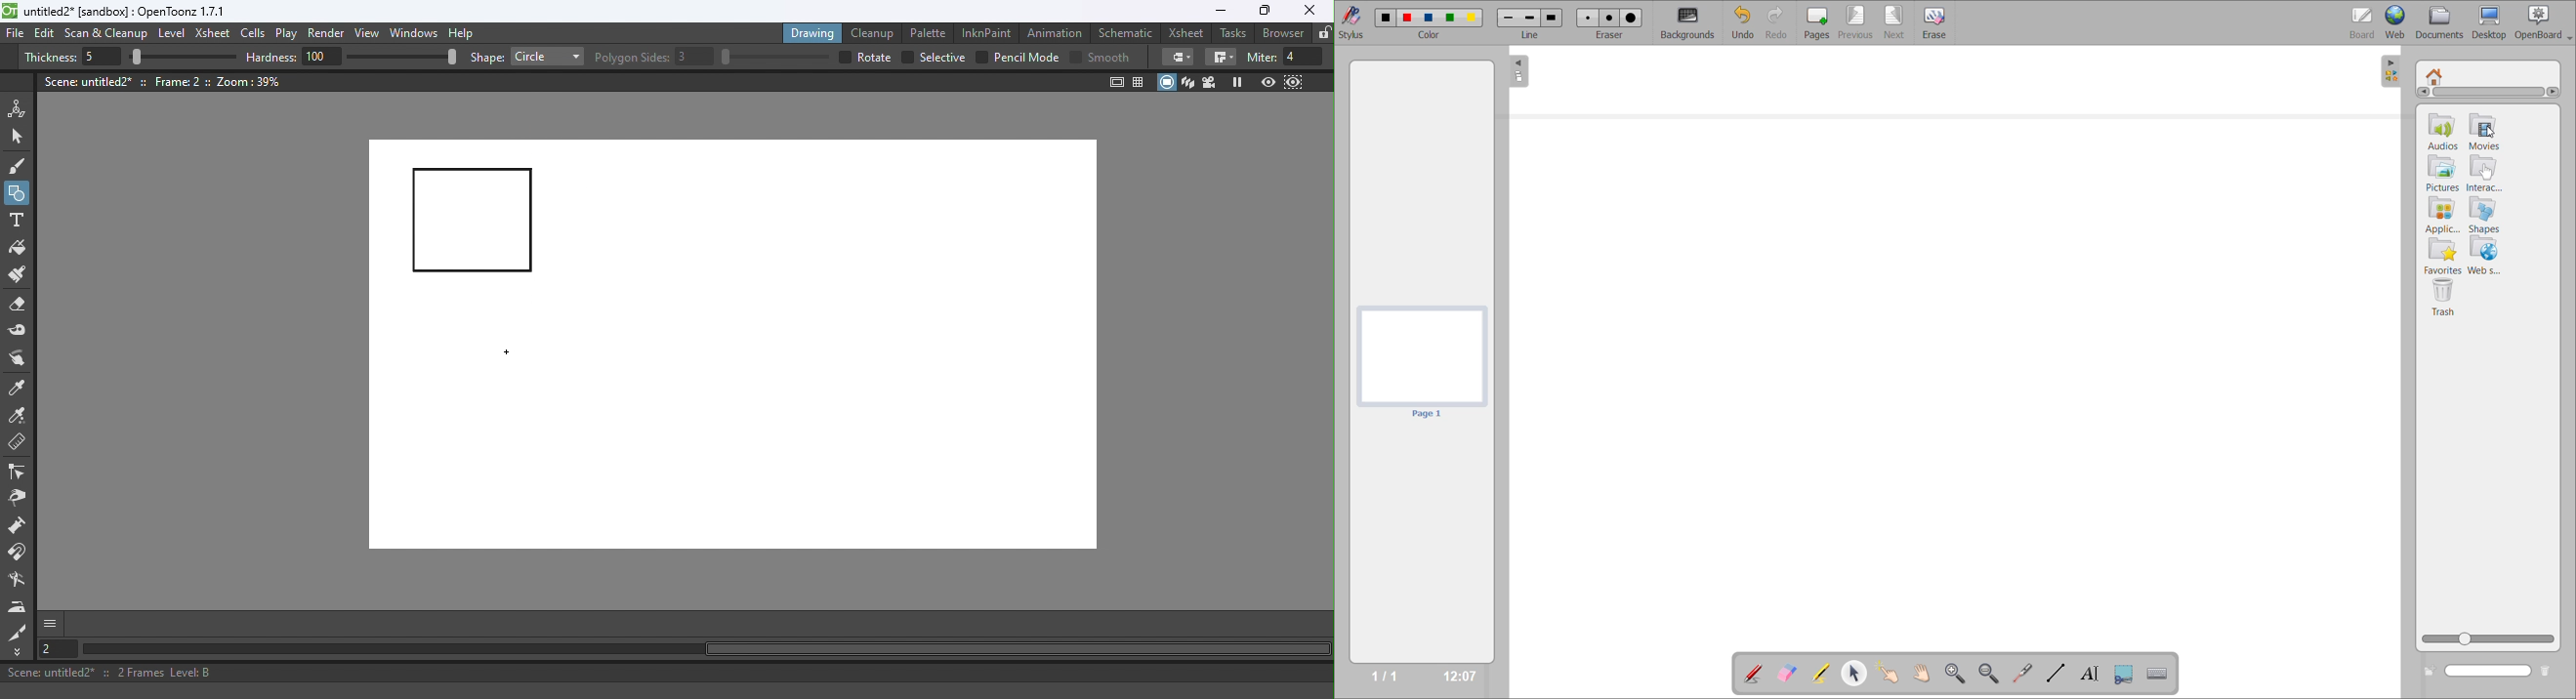 Image resolution: width=2576 pixels, height=700 pixels. I want to click on openboard, so click(2546, 21).